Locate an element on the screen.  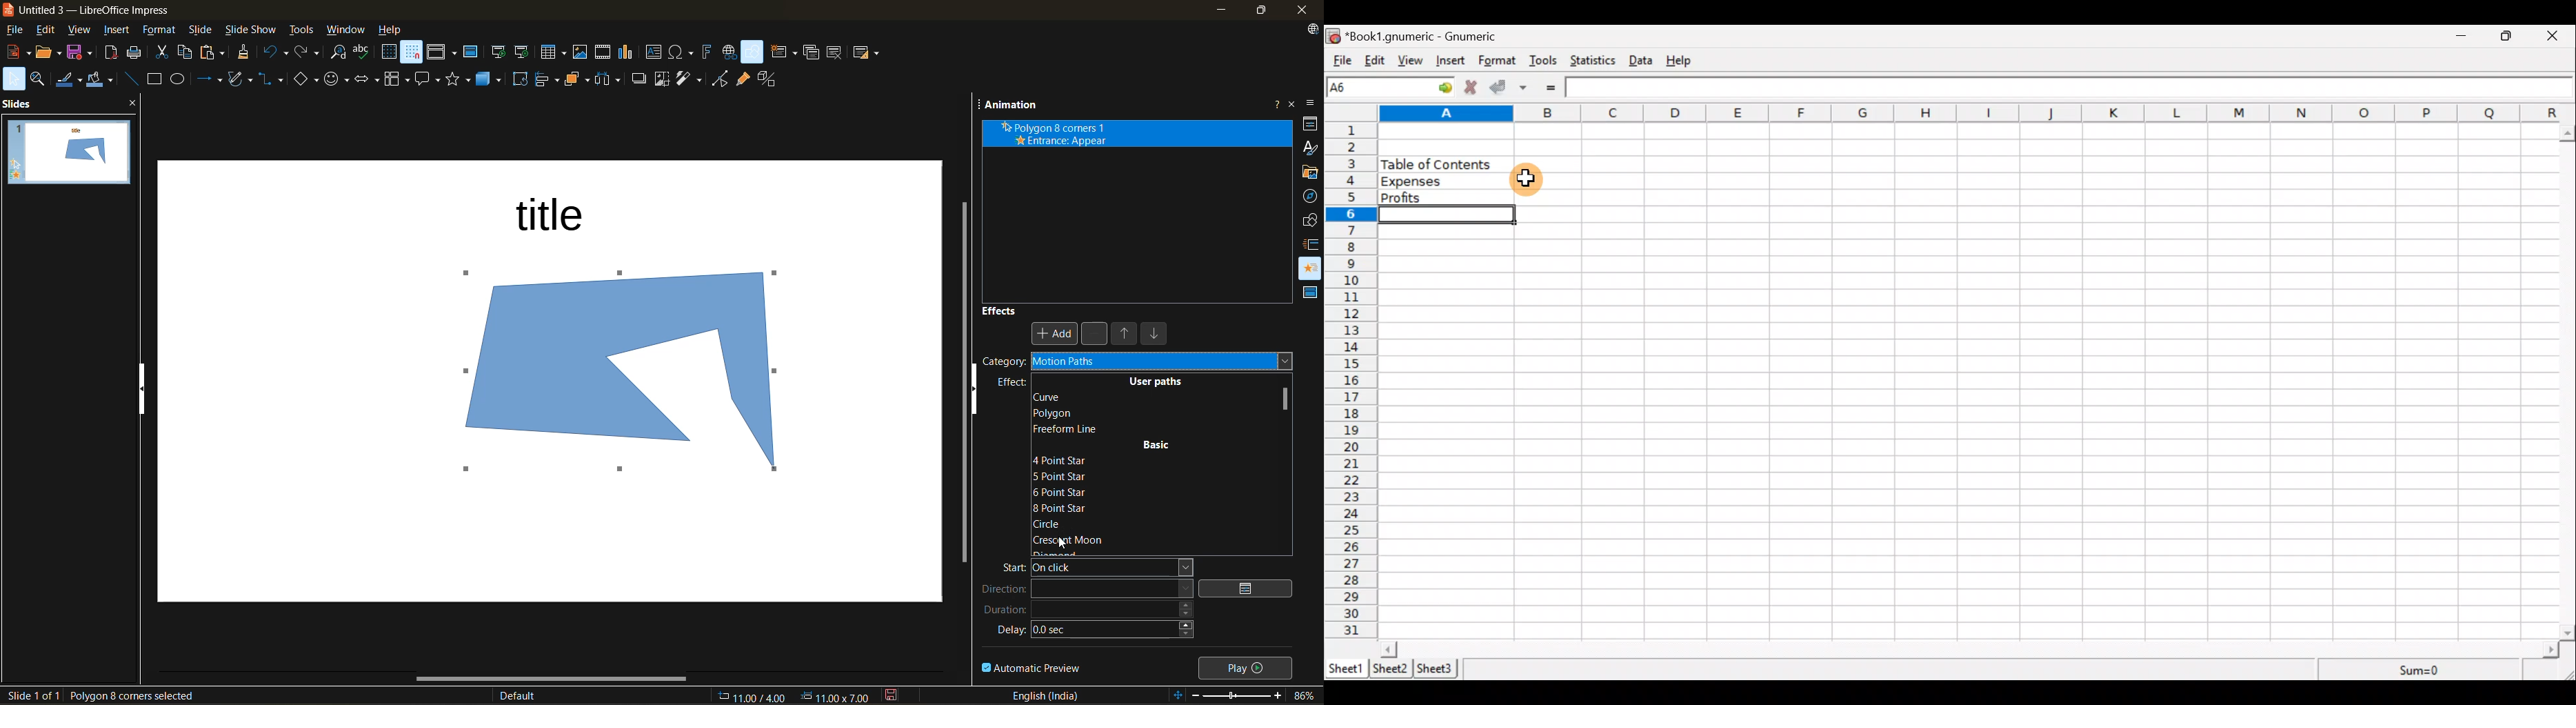
line color is located at coordinates (70, 80).